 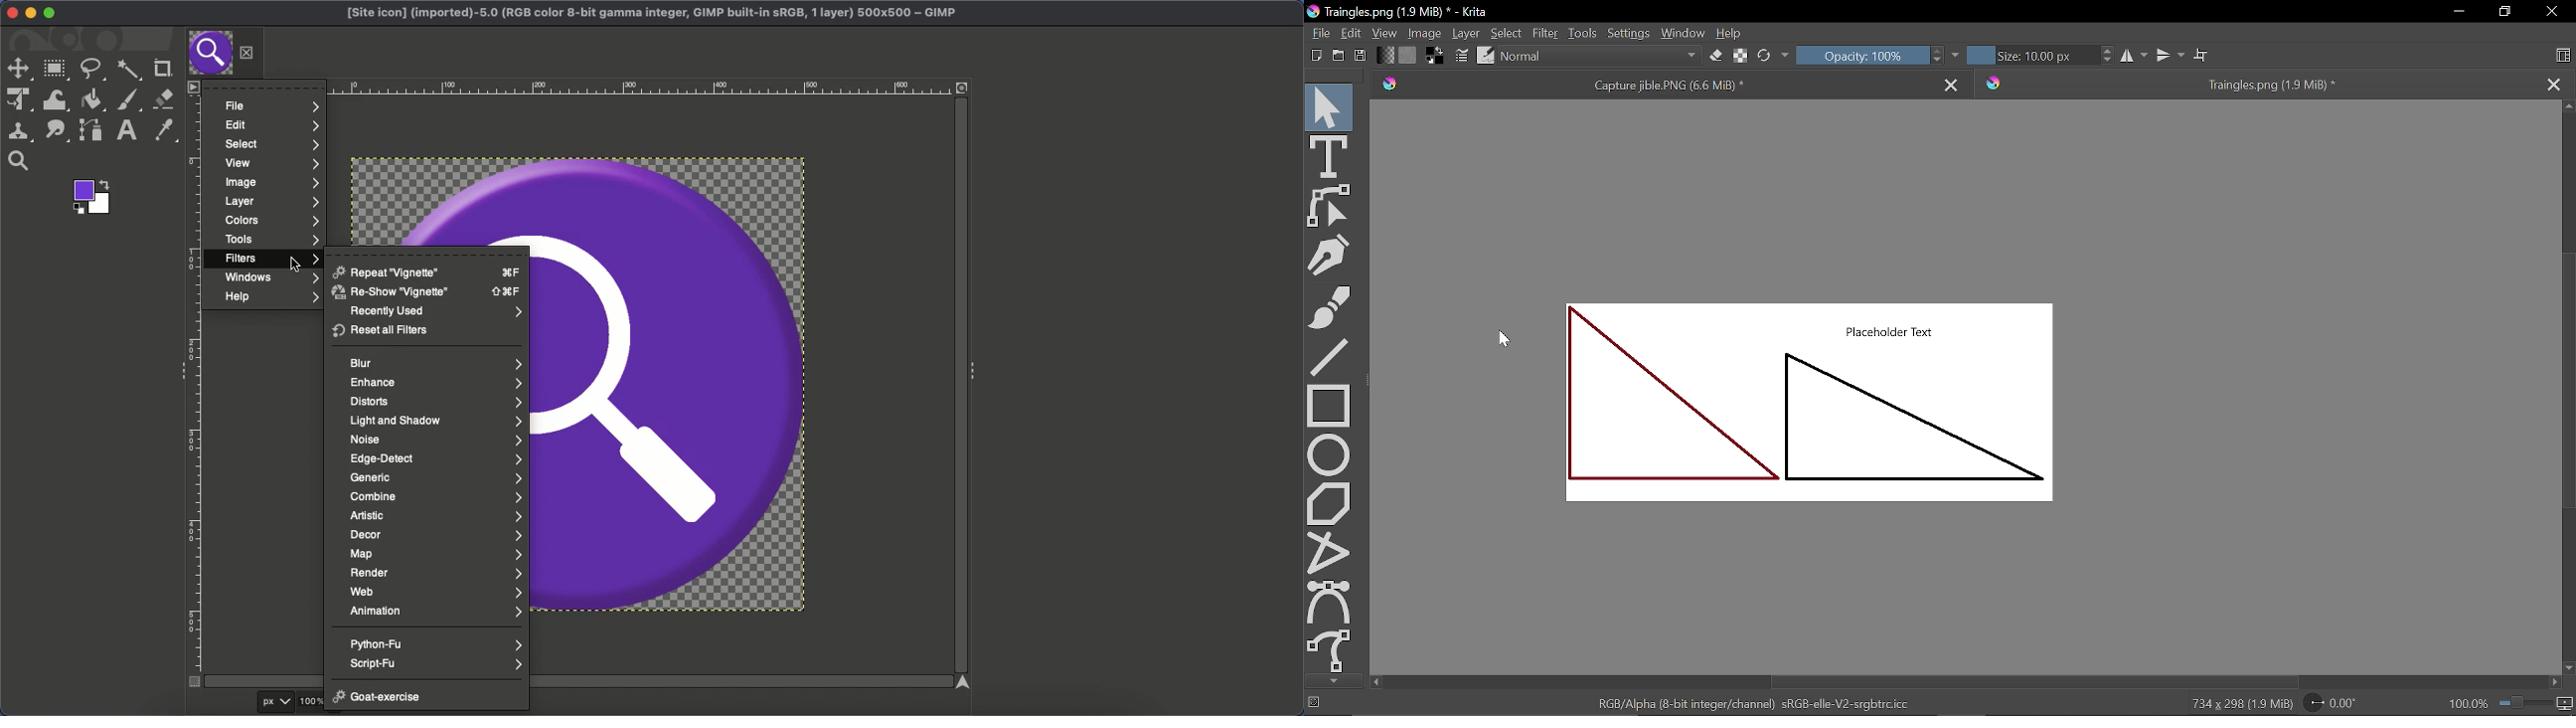 What do you see at coordinates (270, 126) in the screenshot?
I see `Edit` at bounding box center [270, 126].